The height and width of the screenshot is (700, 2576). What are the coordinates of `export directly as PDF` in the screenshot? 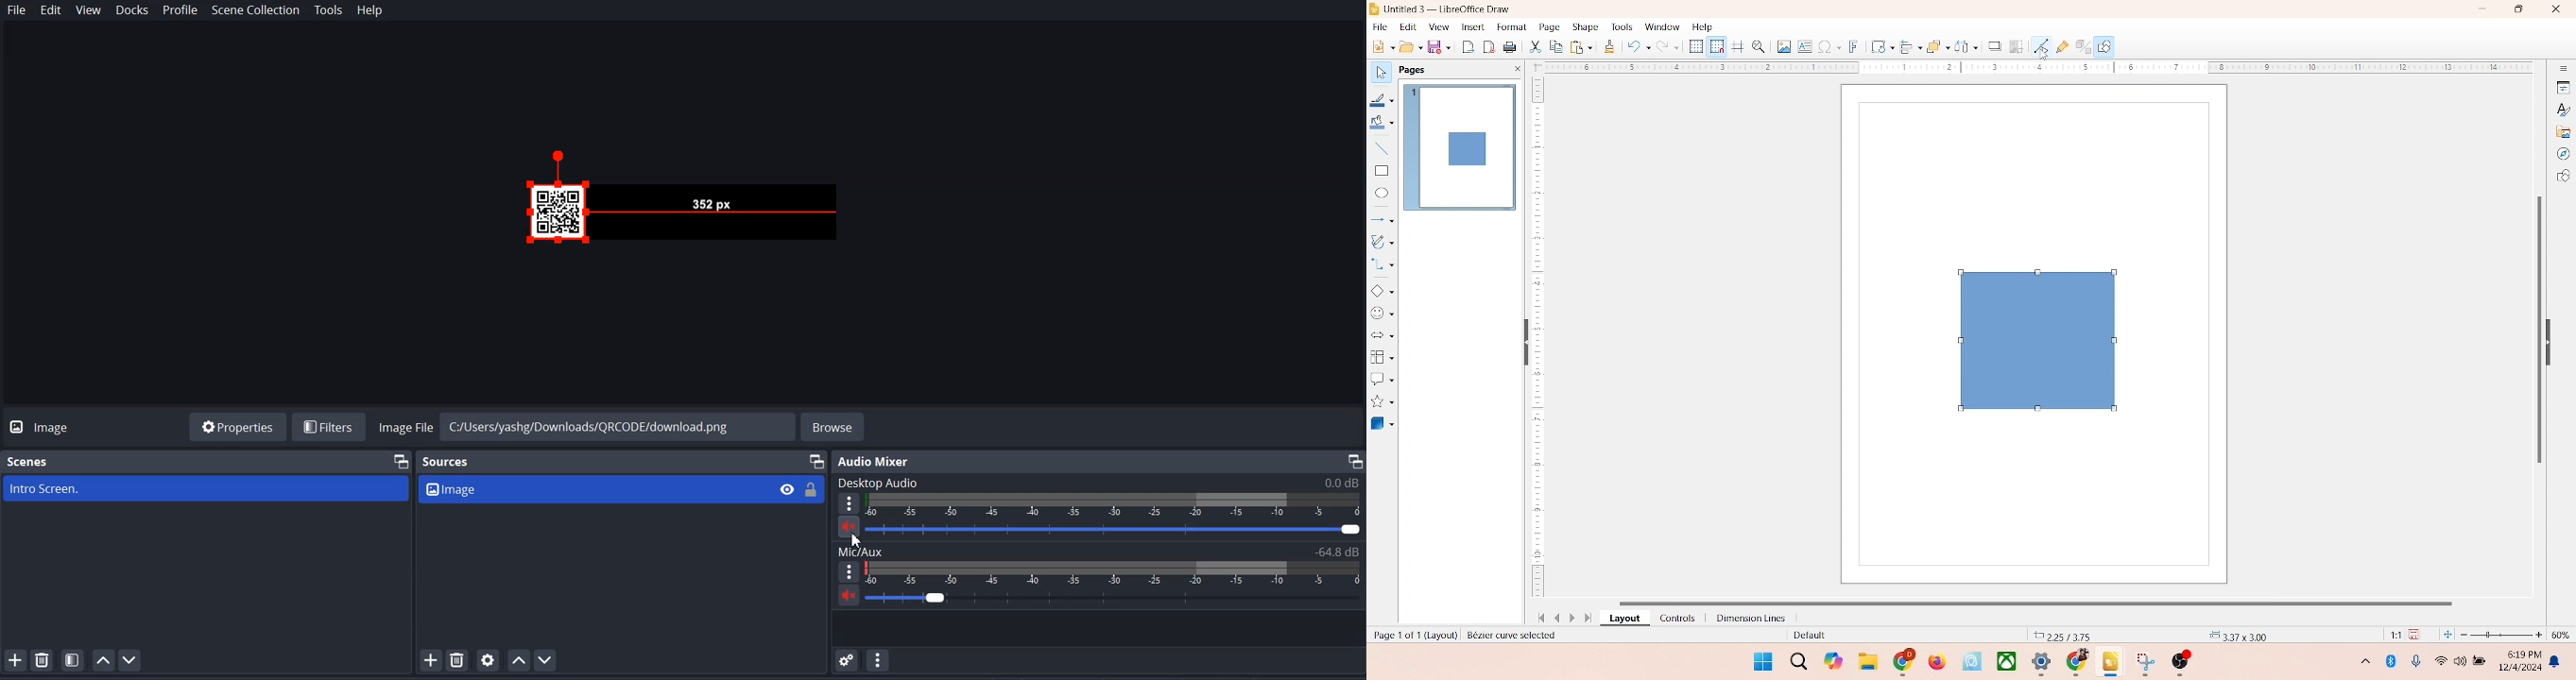 It's located at (1490, 46).